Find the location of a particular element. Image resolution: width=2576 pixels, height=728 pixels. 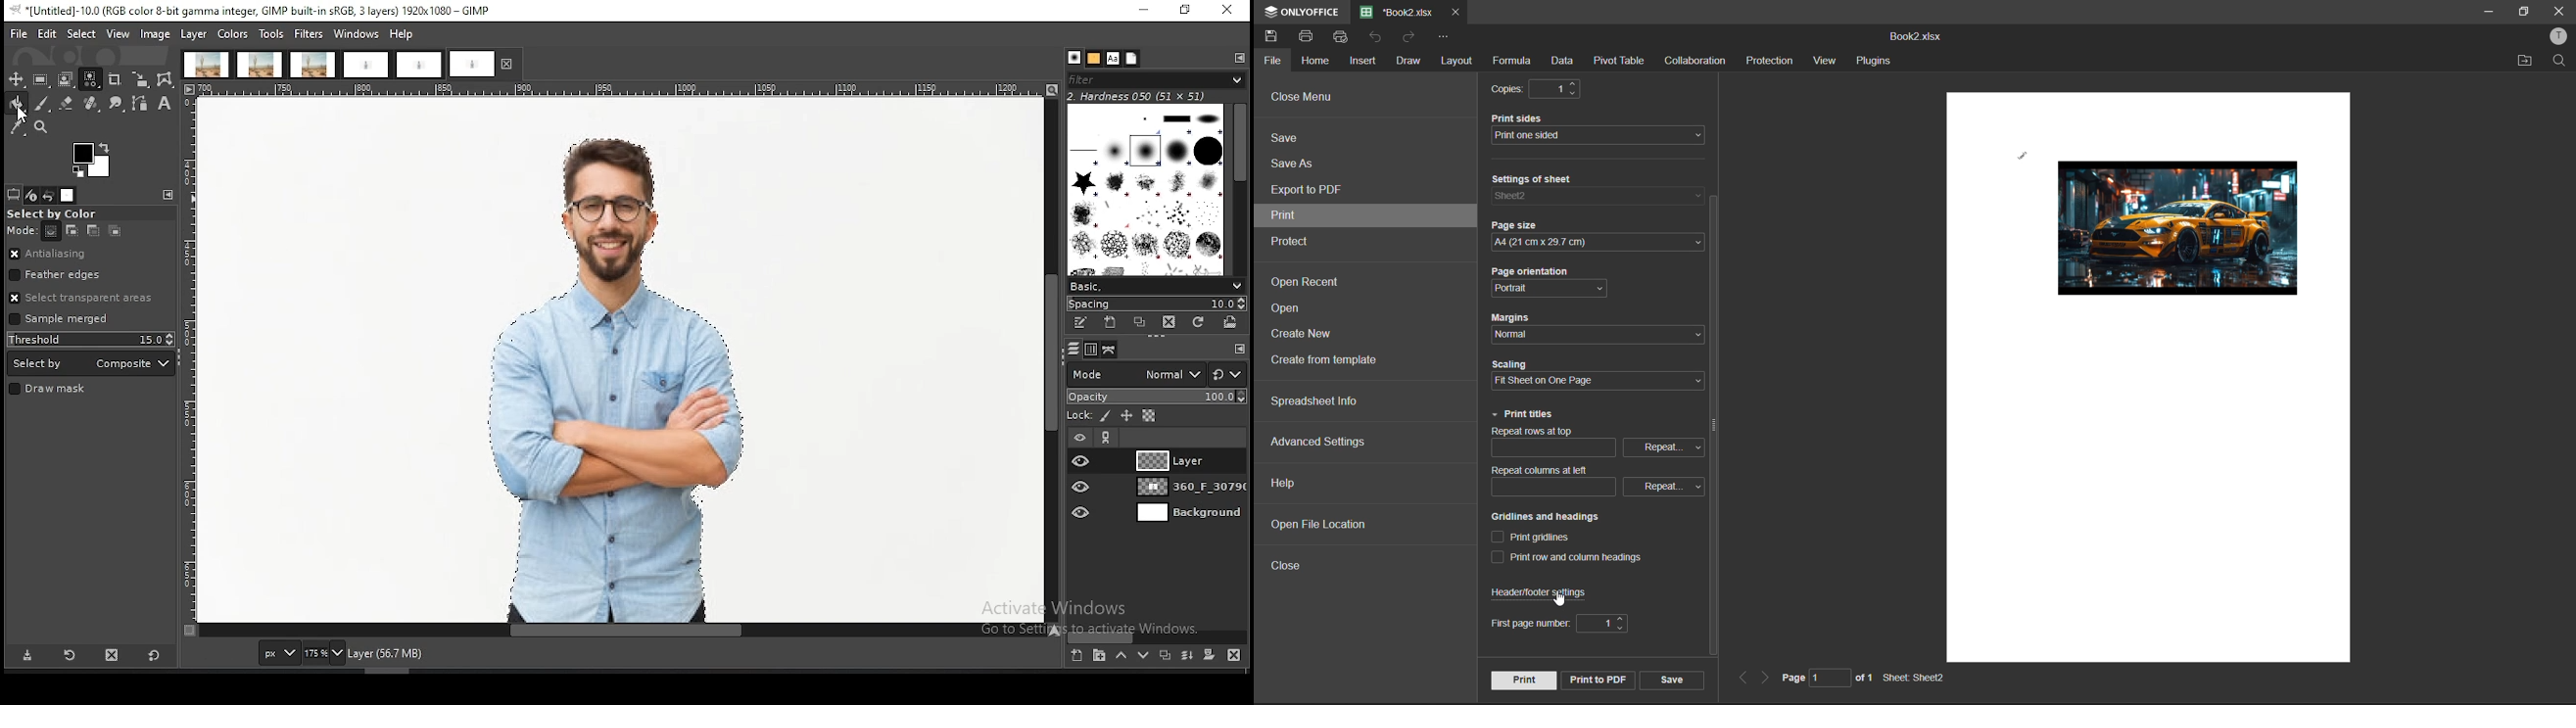

restore is located at coordinates (1187, 12).